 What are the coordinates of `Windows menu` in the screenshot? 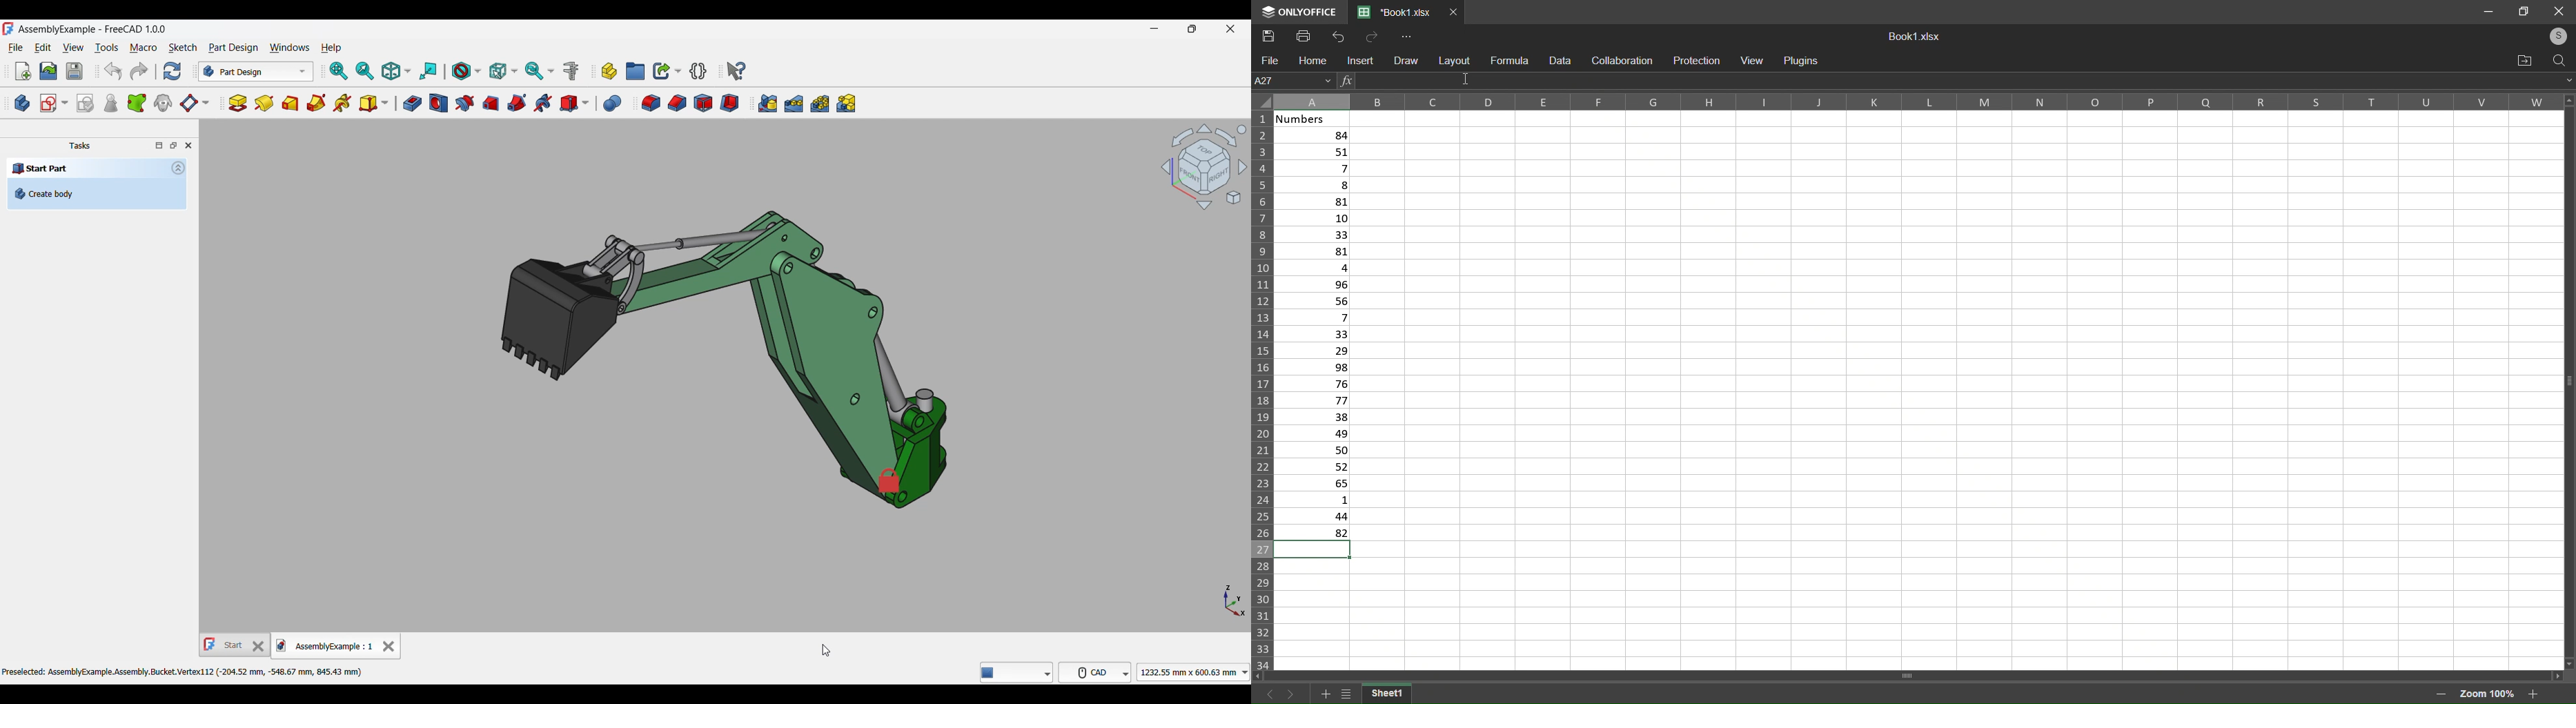 It's located at (290, 48).